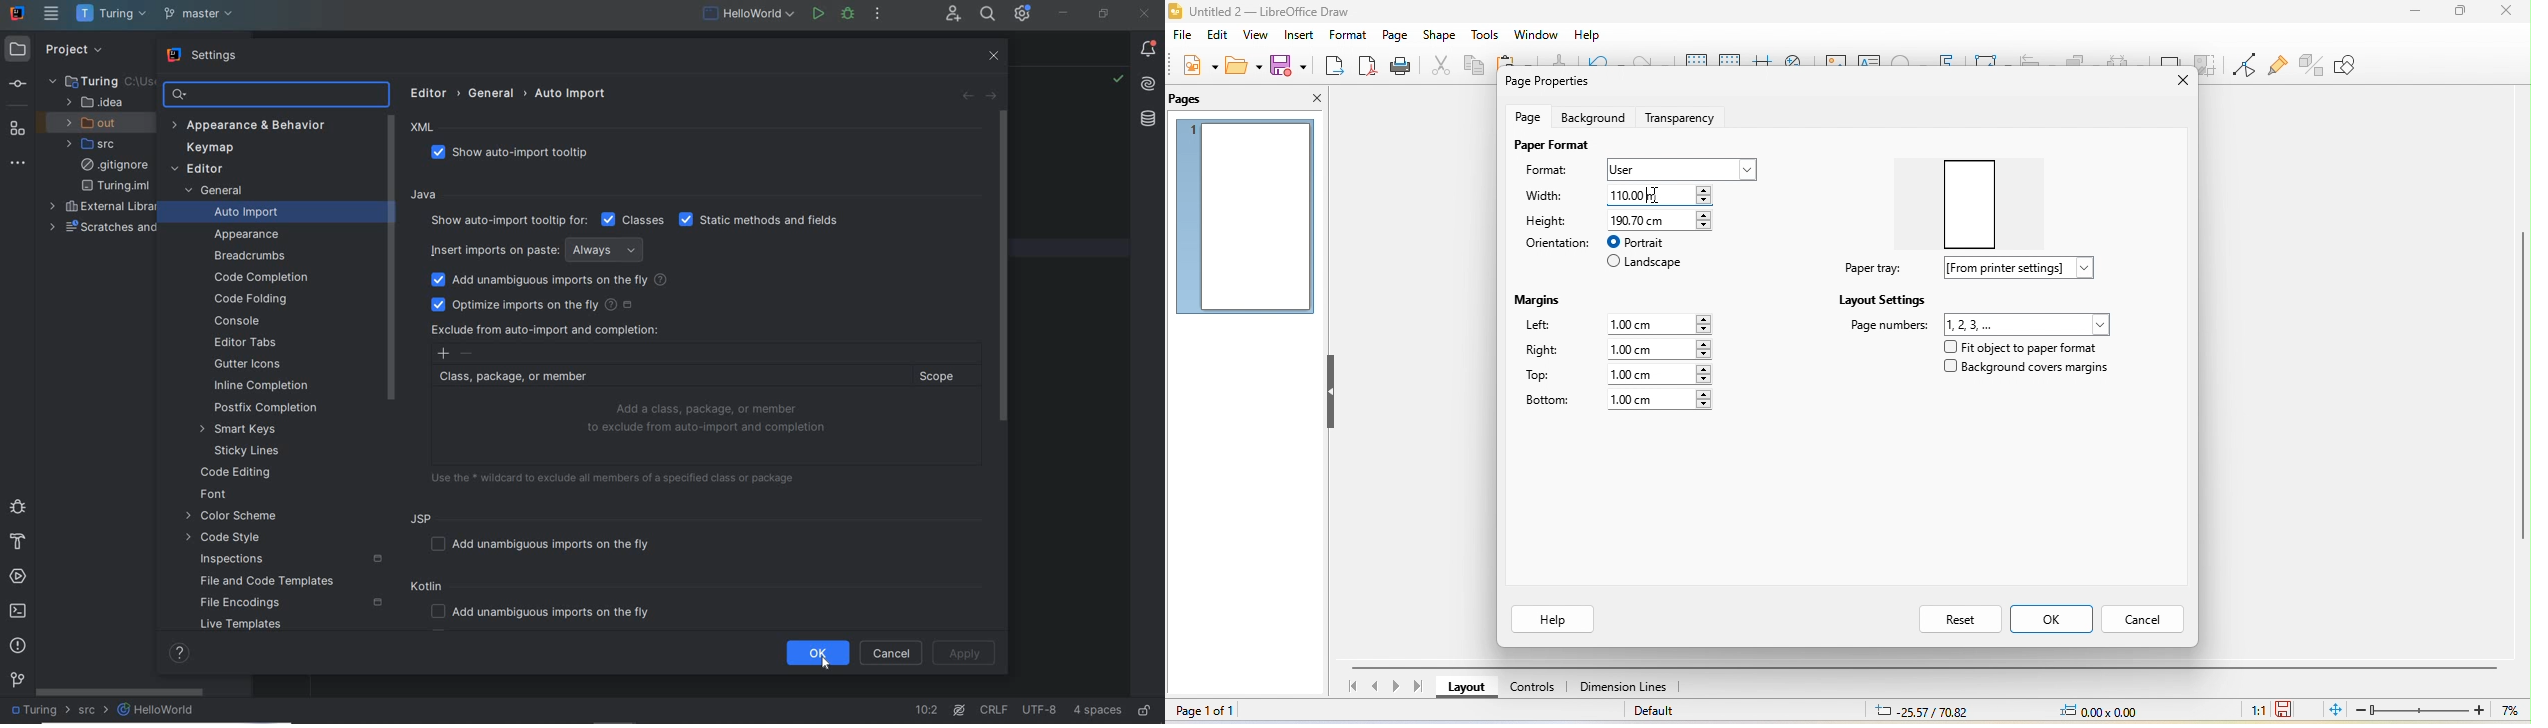 This screenshot has width=2548, height=728. What do you see at coordinates (1660, 400) in the screenshot?
I see `1.00 cm` at bounding box center [1660, 400].